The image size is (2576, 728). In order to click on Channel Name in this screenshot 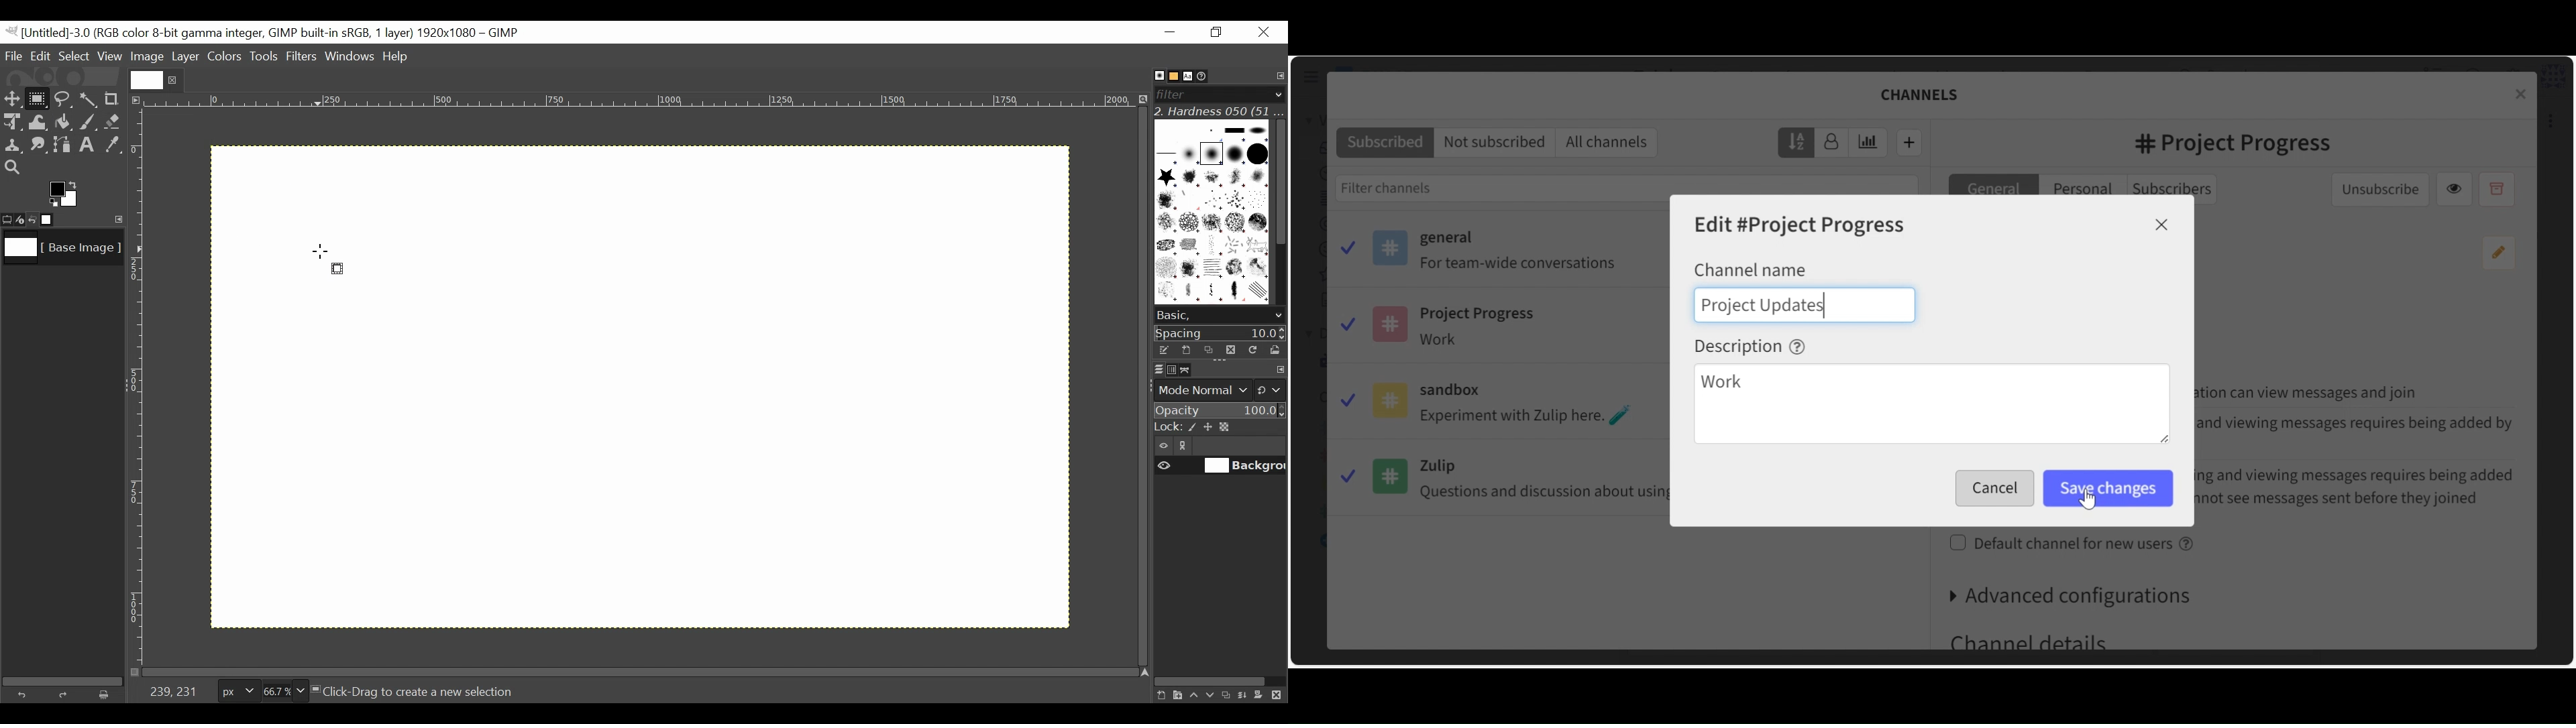, I will do `click(1750, 269)`.